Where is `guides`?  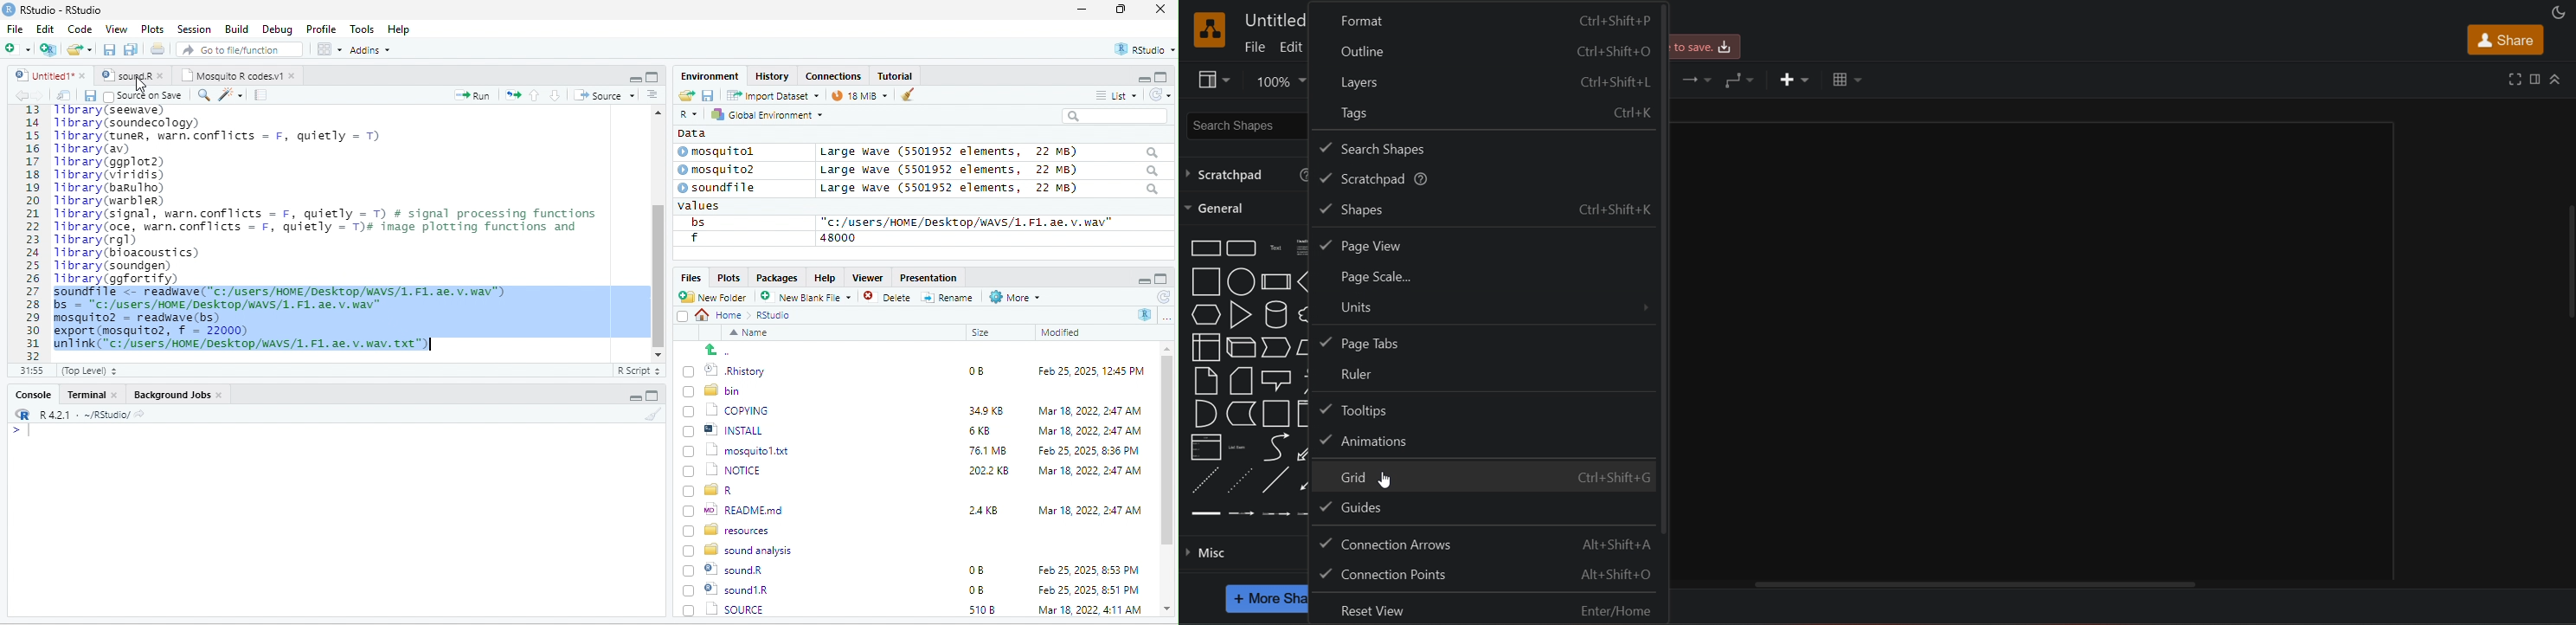 guides is located at coordinates (1487, 512).